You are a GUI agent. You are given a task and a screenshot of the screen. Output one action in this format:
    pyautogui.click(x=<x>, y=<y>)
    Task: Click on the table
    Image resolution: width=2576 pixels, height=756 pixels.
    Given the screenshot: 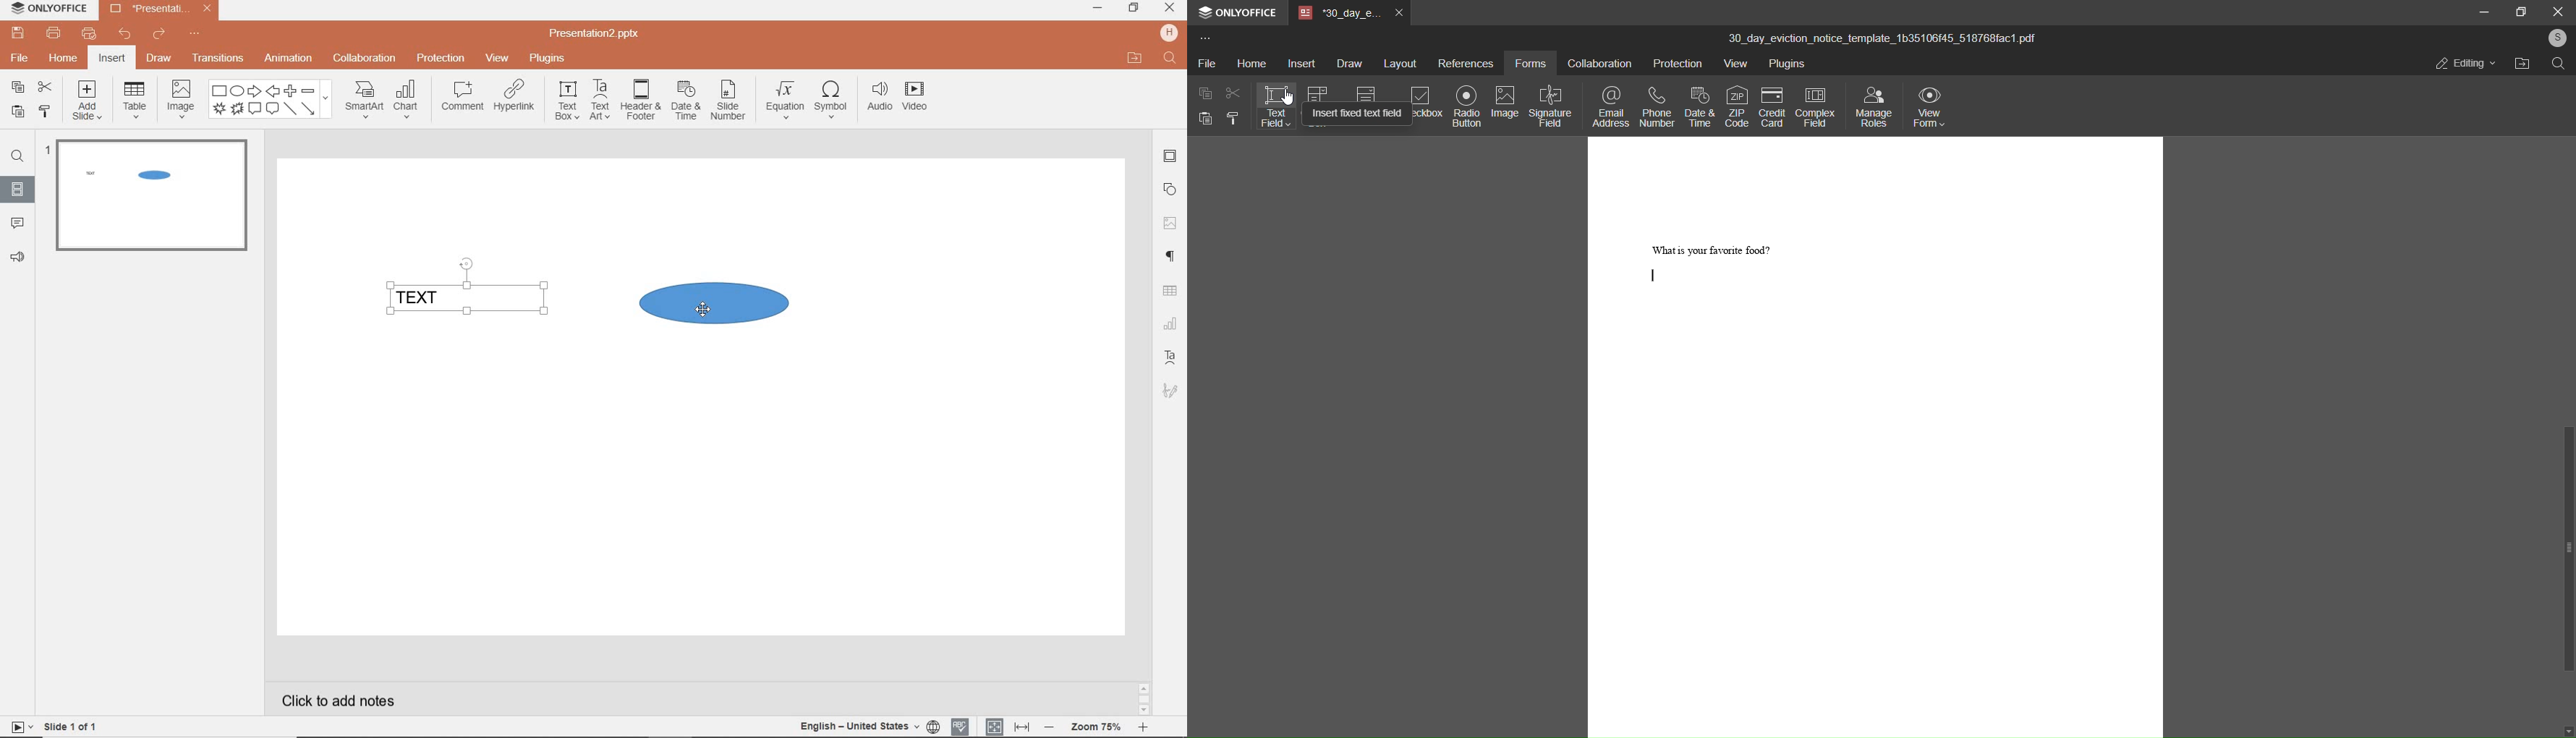 What is the action you would take?
    pyautogui.click(x=133, y=100)
    